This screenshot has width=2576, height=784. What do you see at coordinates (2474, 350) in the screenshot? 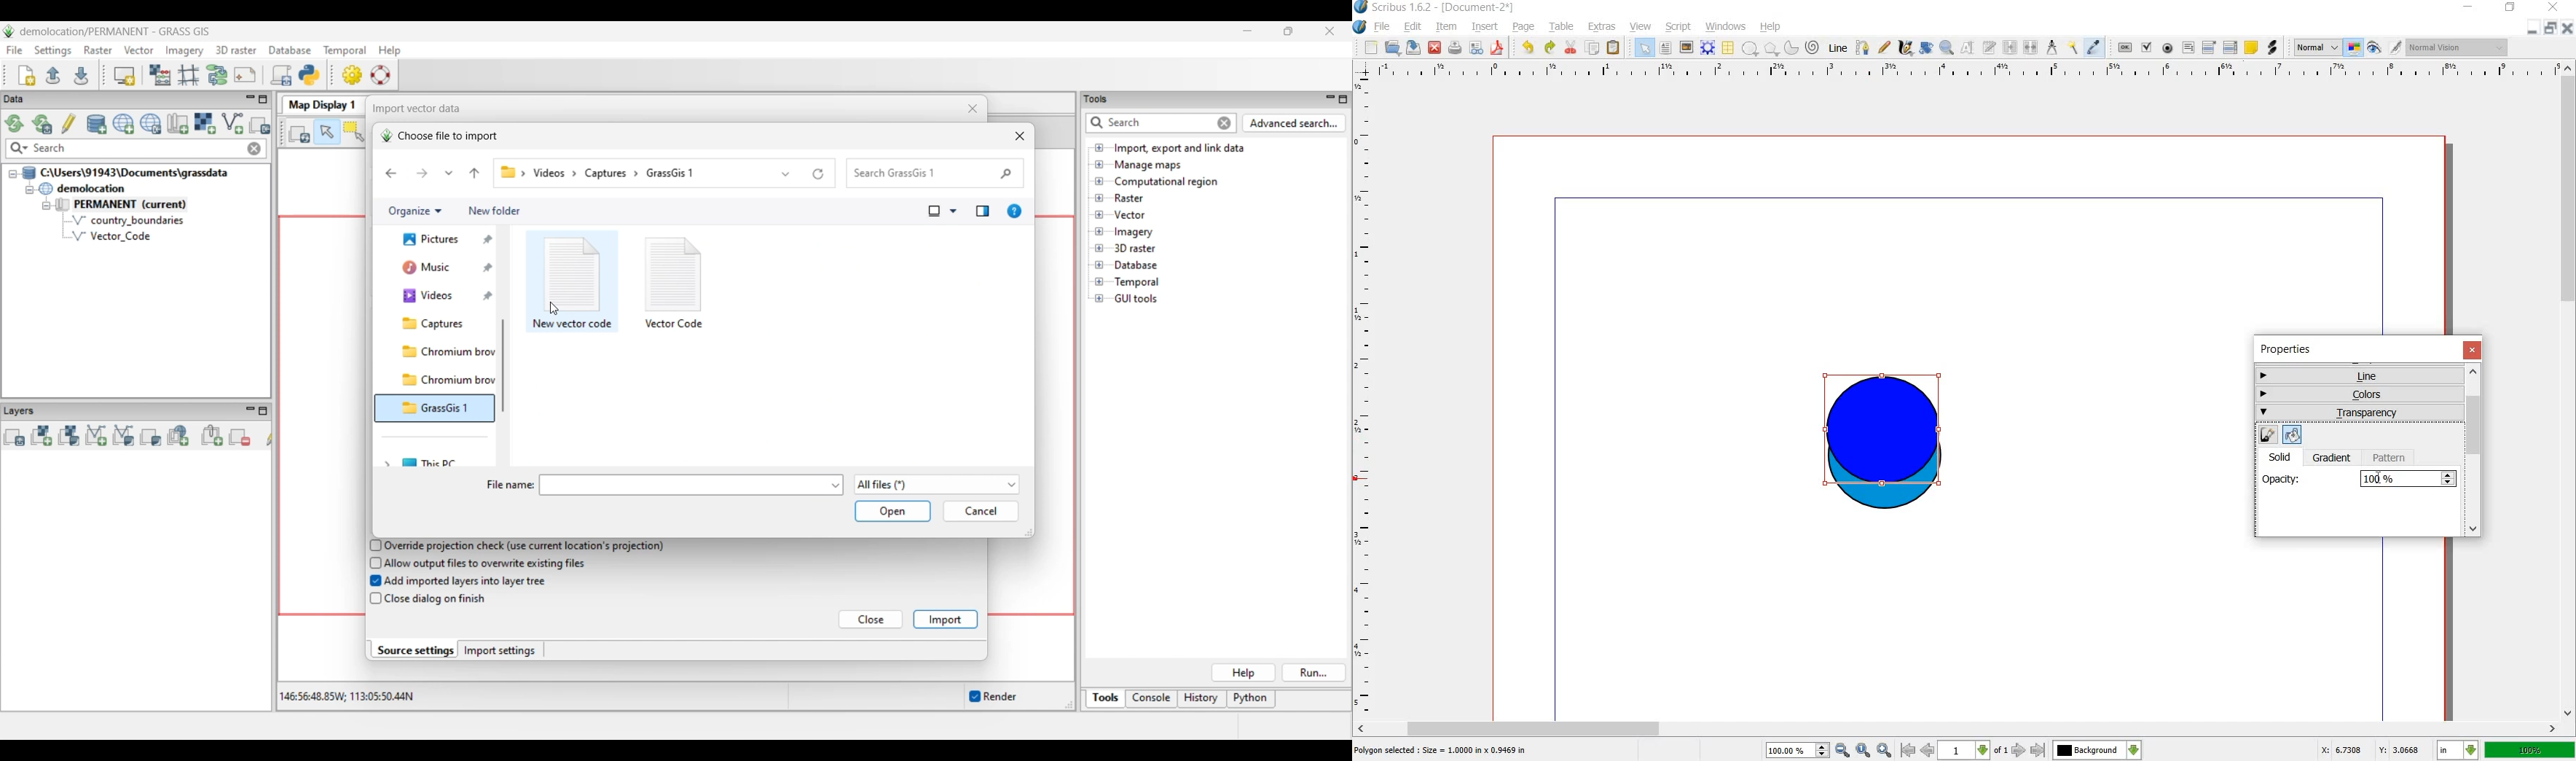
I see `close` at bounding box center [2474, 350].